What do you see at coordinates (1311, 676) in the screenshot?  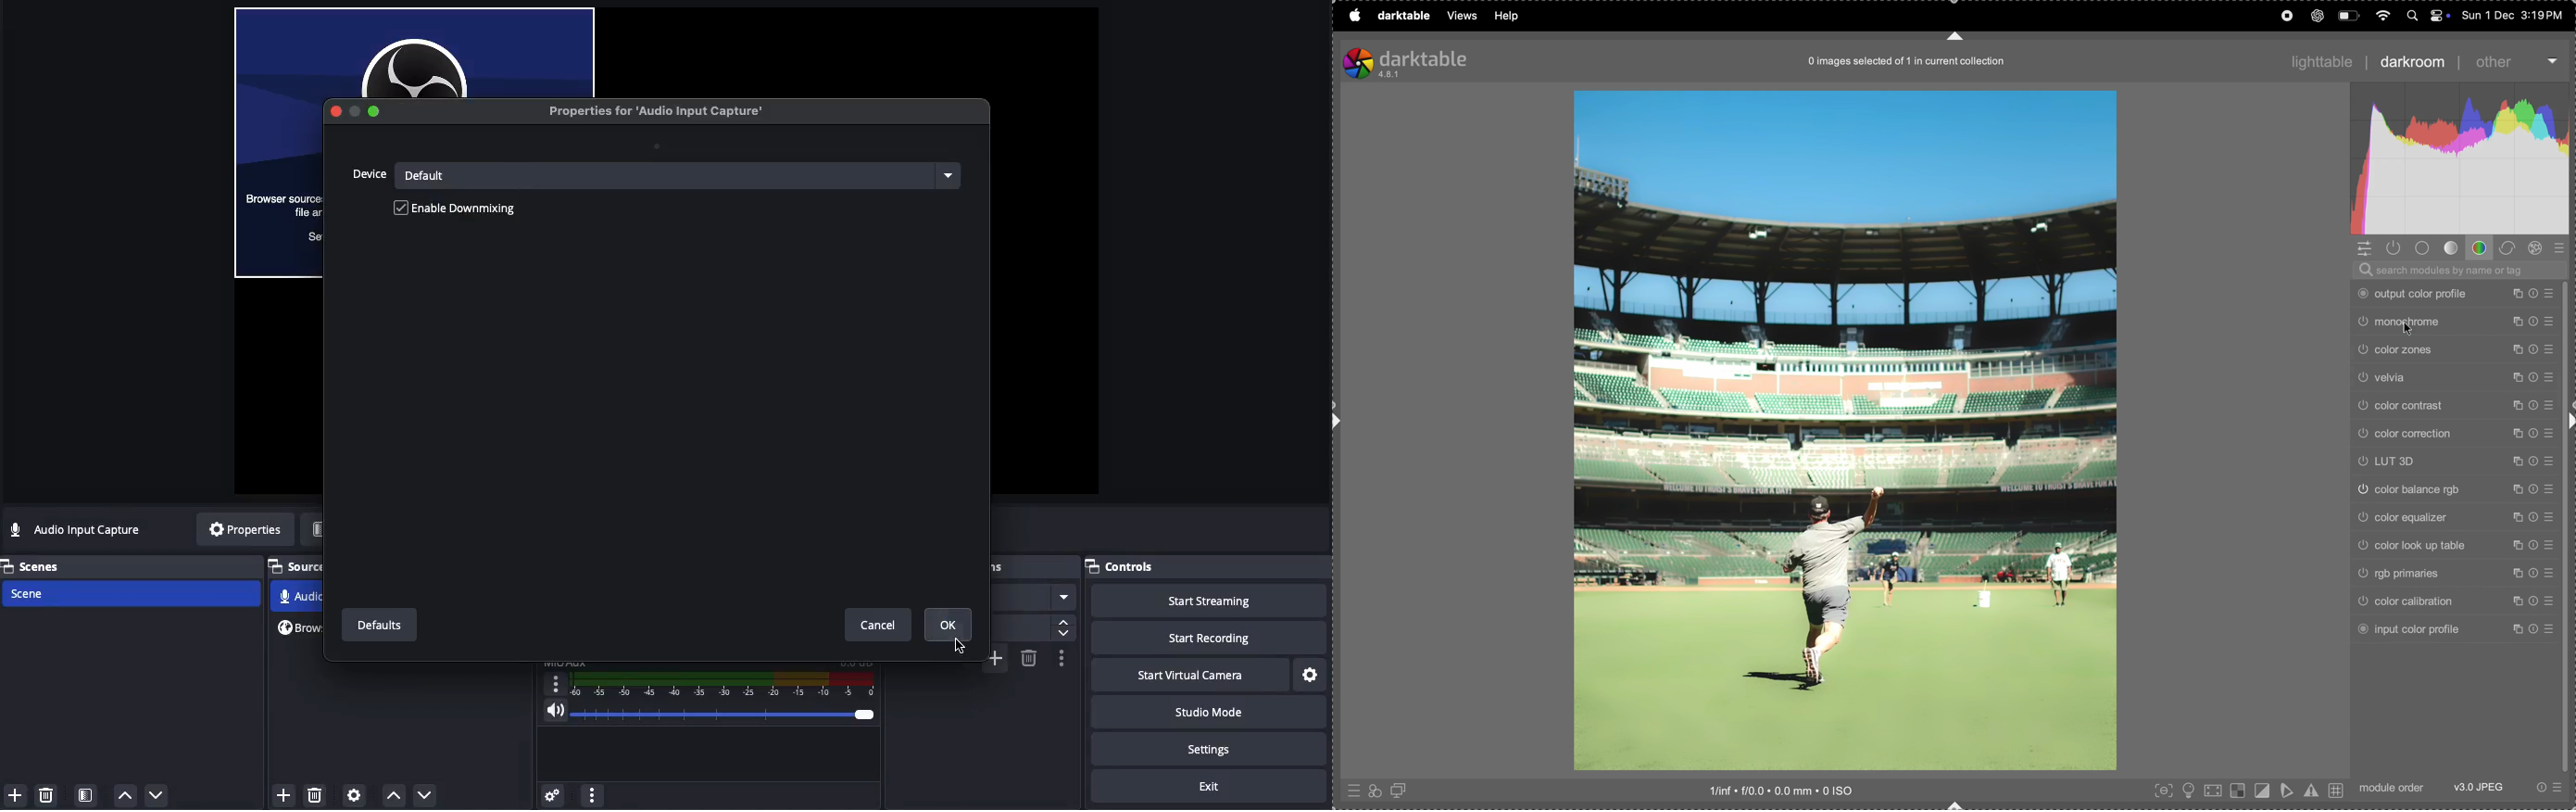 I see `Settings` at bounding box center [1311, 676].